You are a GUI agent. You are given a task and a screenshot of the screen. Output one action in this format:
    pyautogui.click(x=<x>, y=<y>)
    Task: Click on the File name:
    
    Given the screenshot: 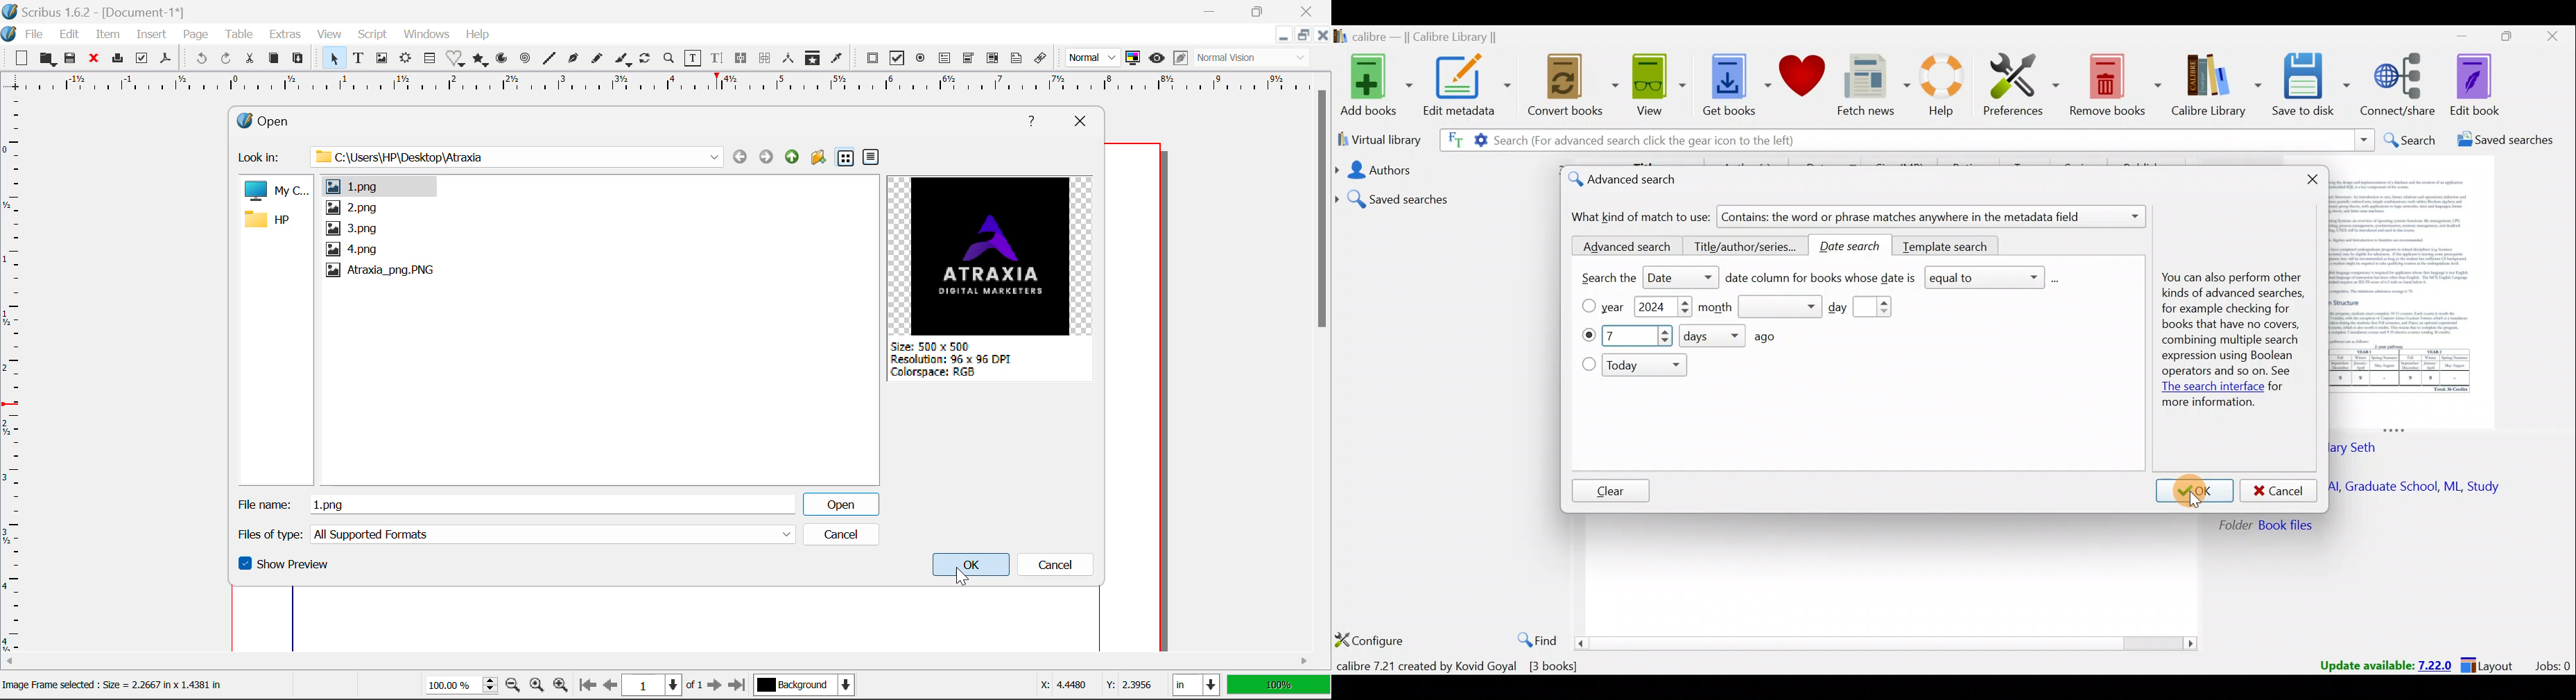 What is the action you would take?
    pyautogui.click(x=263, y=504)
    